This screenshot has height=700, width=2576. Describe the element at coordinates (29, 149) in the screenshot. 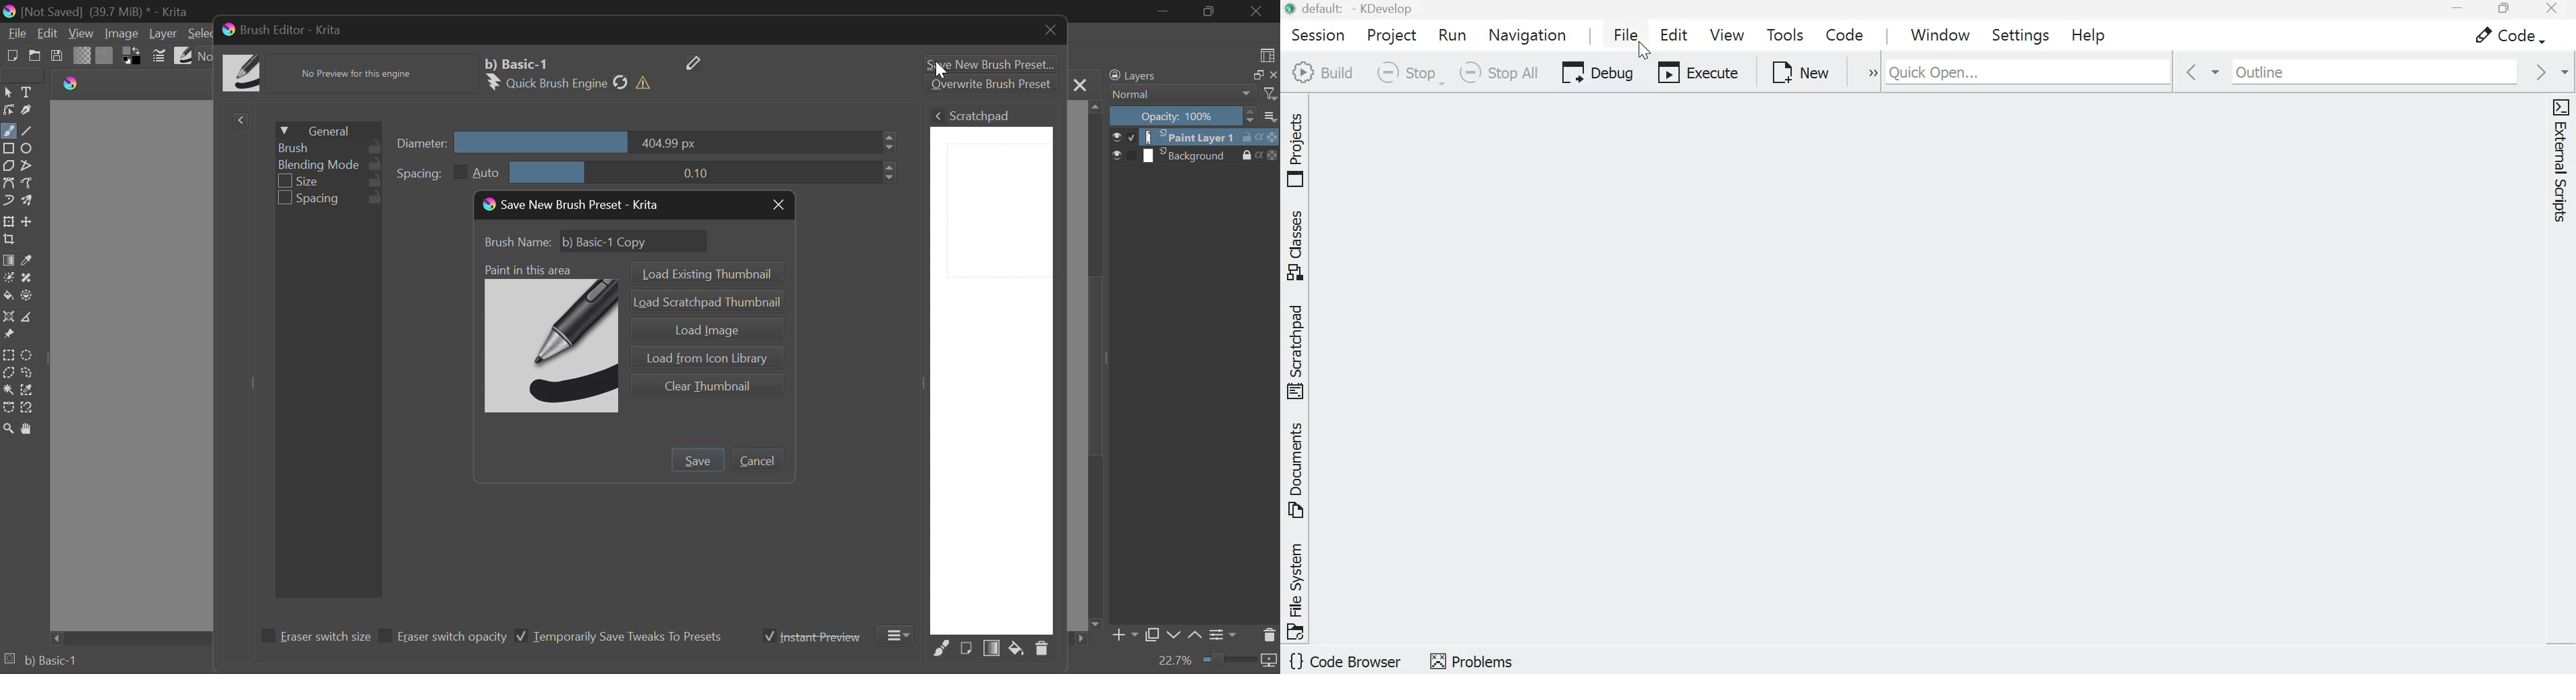

I see `Ellipses` at that location.